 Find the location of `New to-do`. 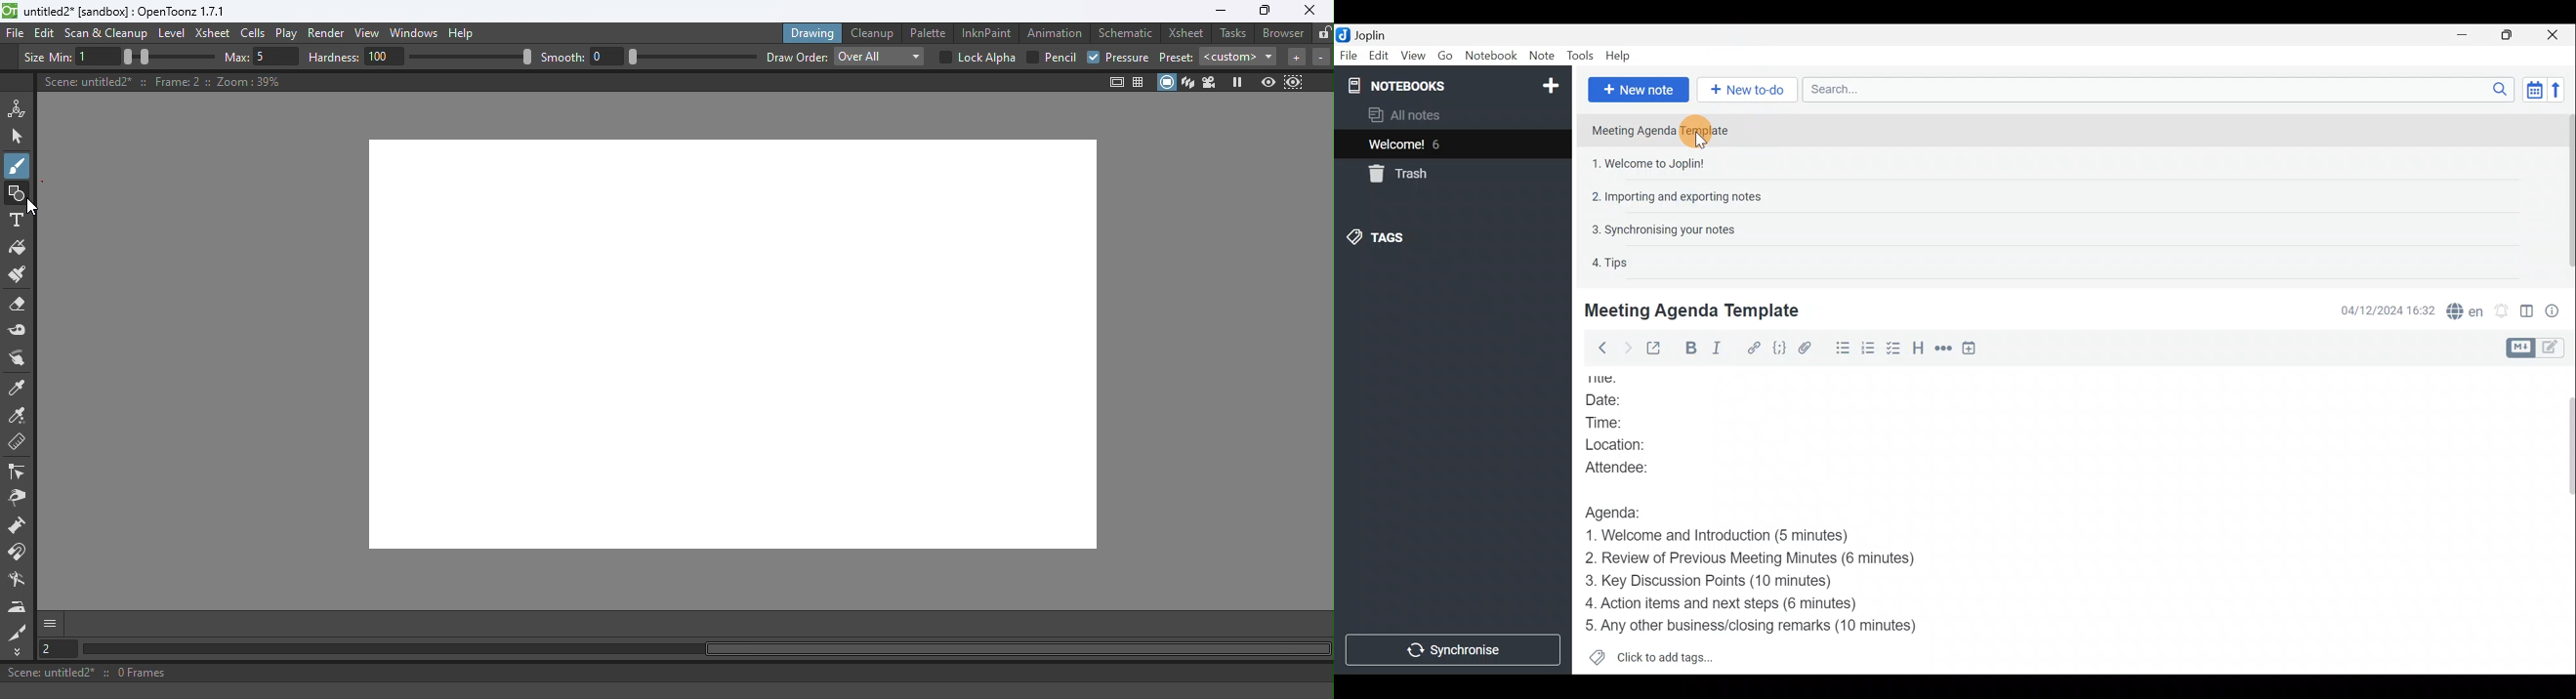

New to-do is located at coordinates (1744, 90).